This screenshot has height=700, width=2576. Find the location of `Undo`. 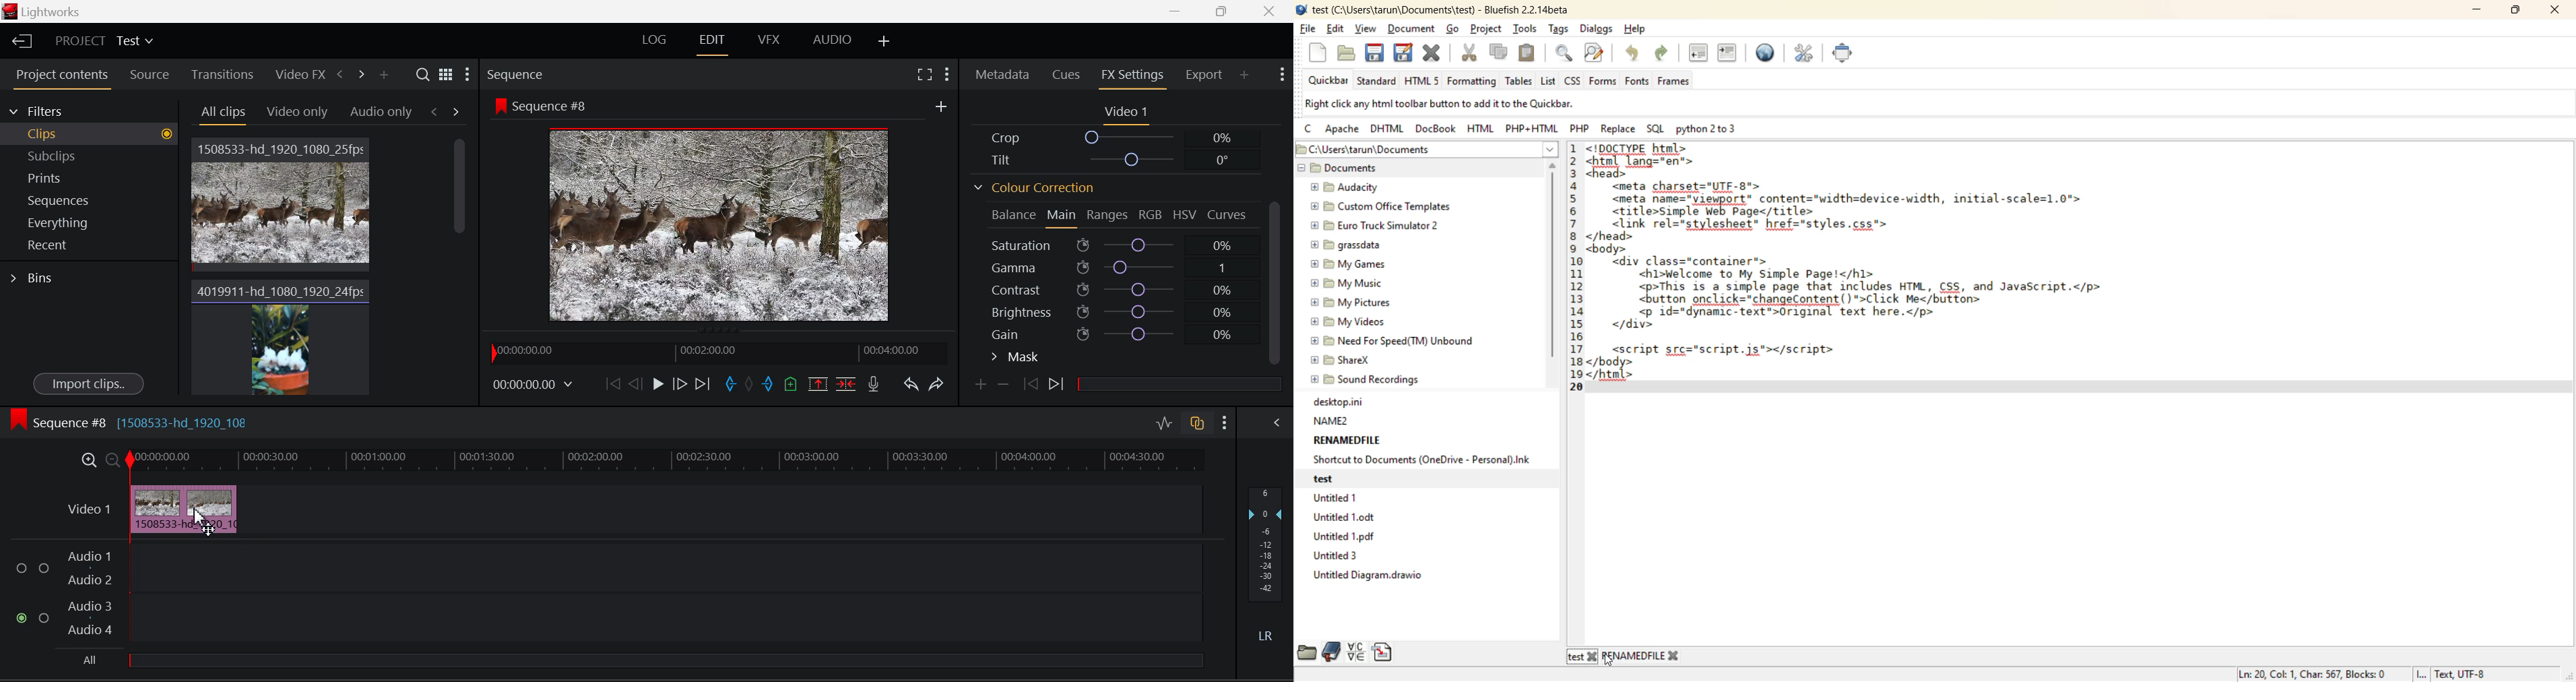

Undo is located at coordinates (909, 386).